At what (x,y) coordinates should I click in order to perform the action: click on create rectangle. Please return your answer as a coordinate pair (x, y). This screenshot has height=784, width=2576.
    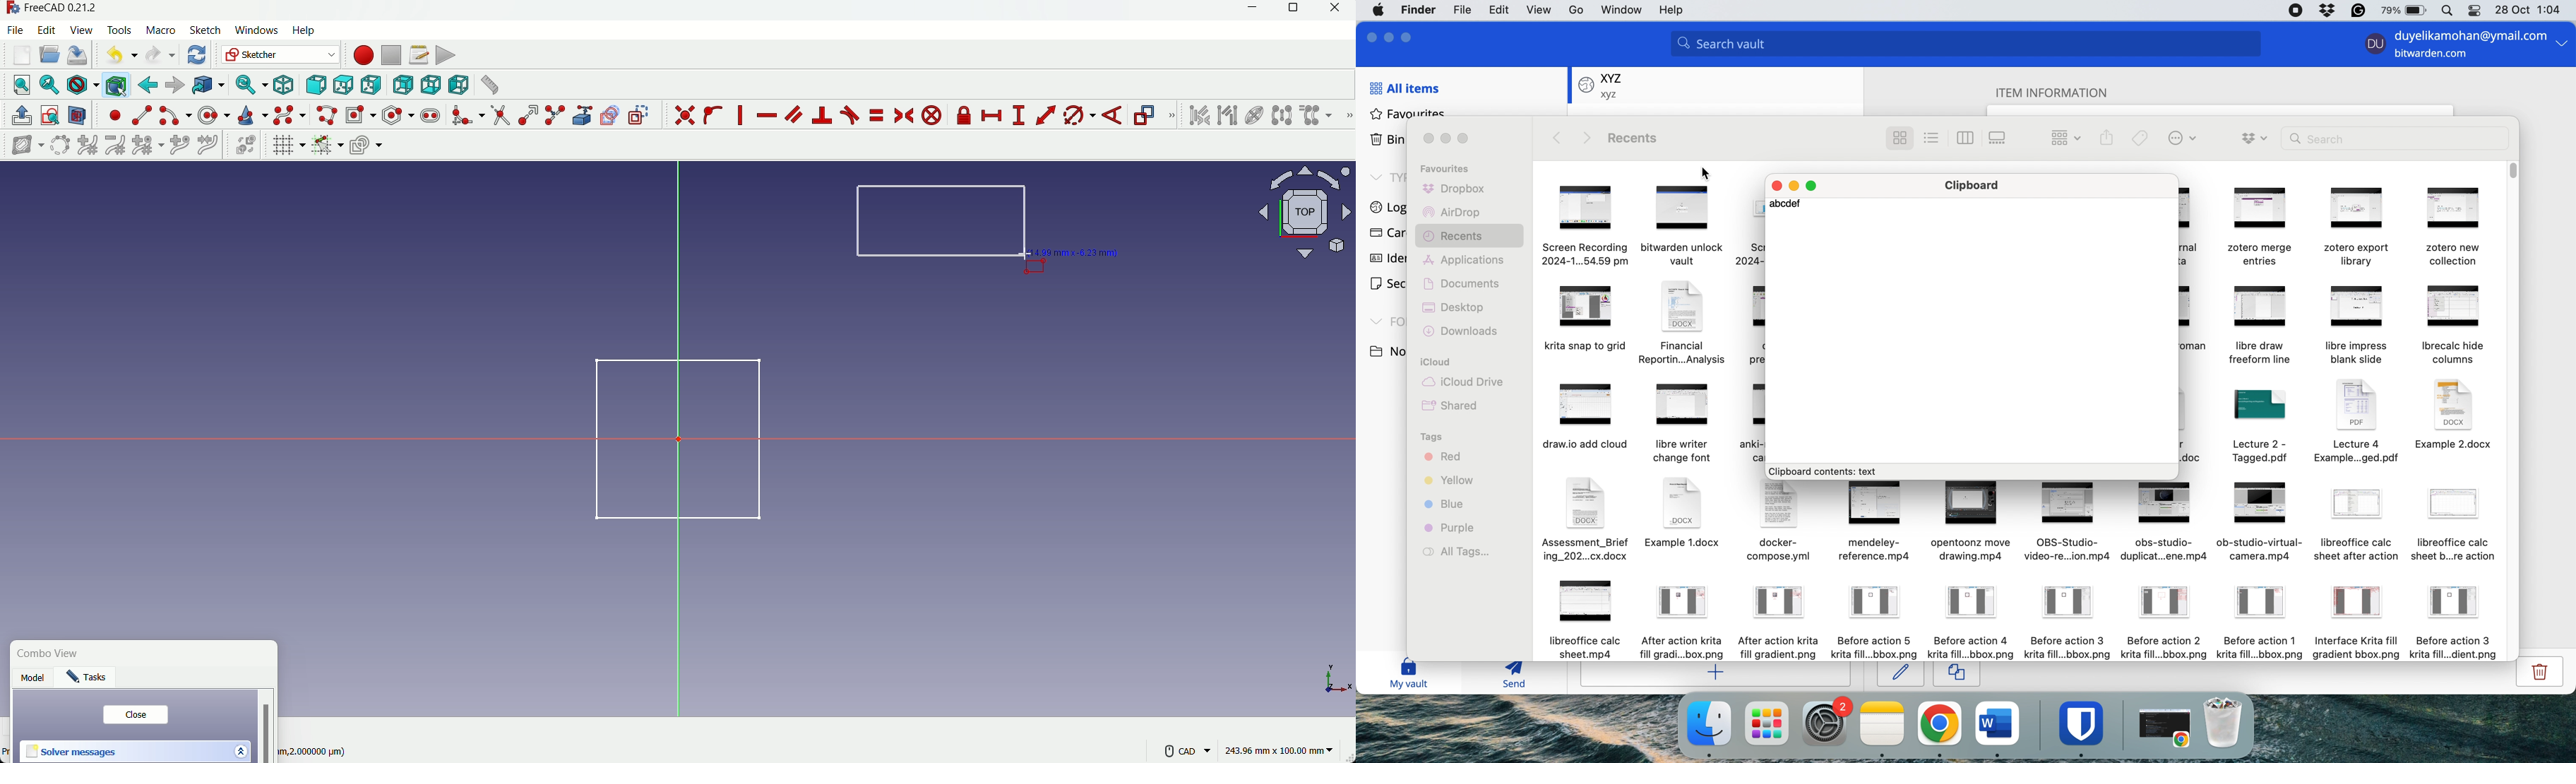
    Looking at the image, I should click on (359, 114).